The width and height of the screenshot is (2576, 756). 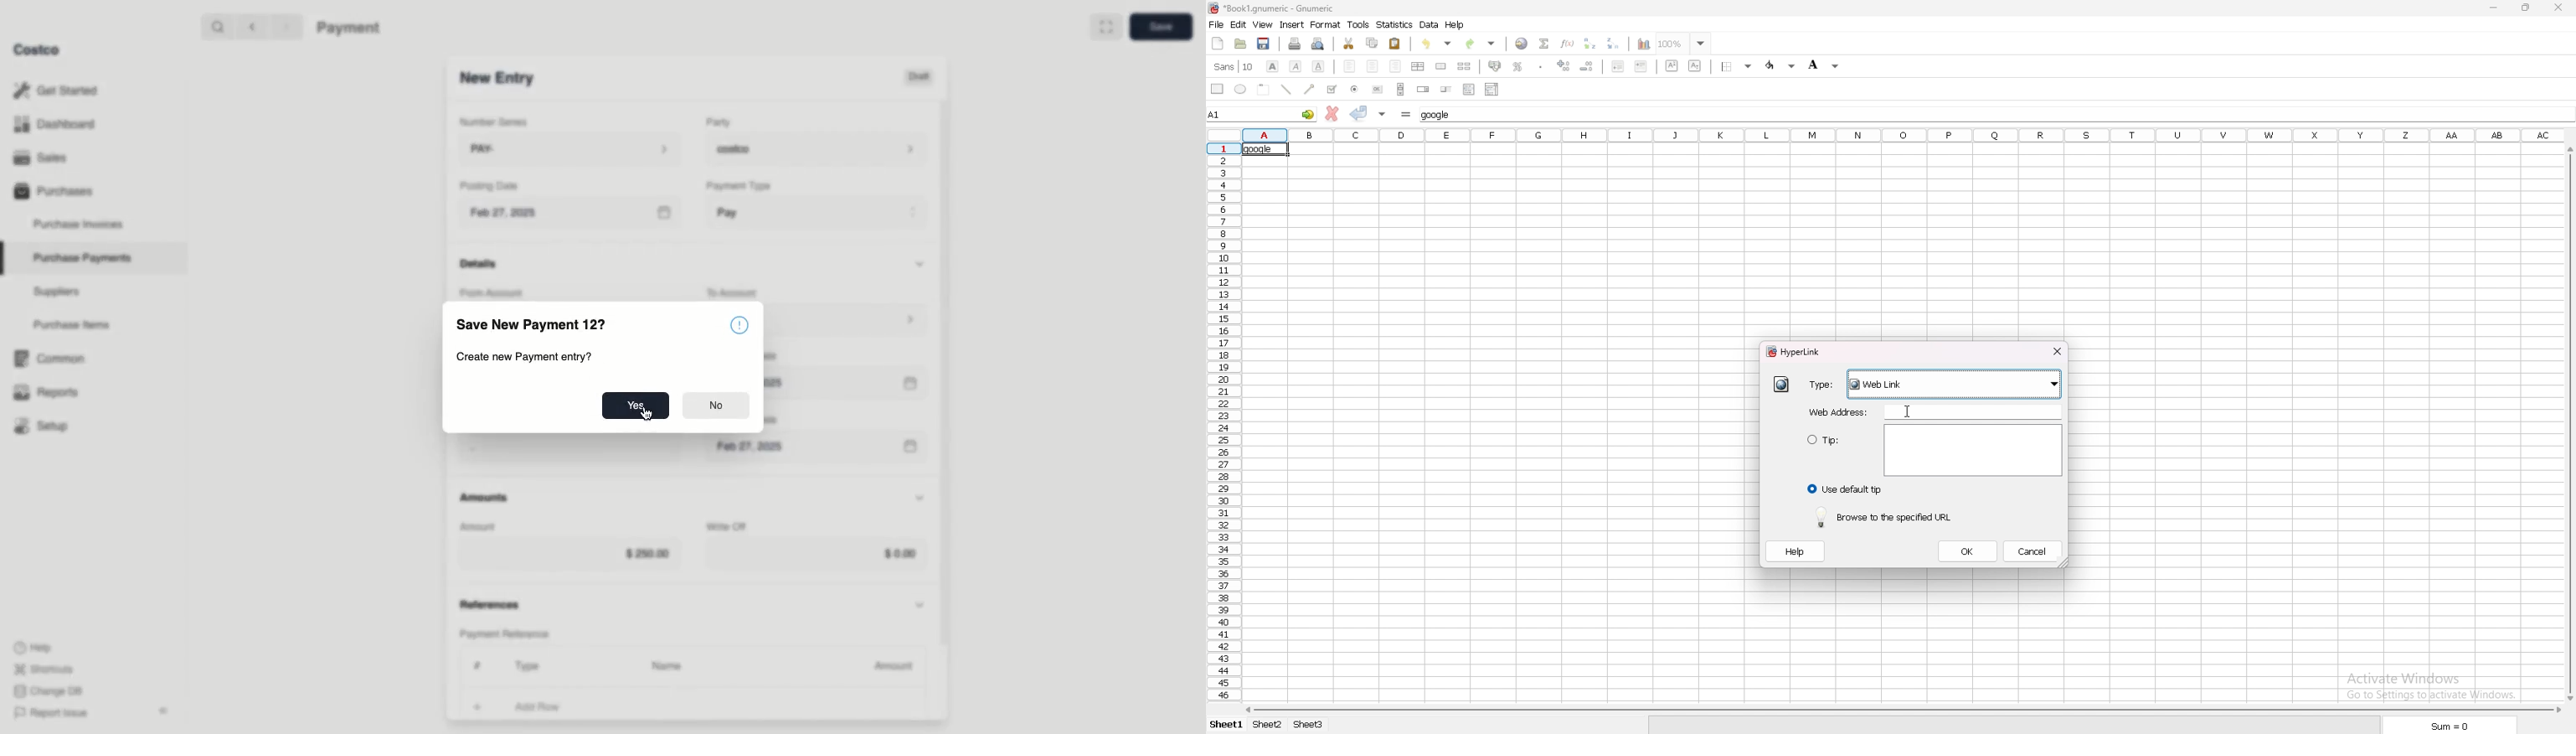 I want to click on superscript, so click(x=1673, y=66).